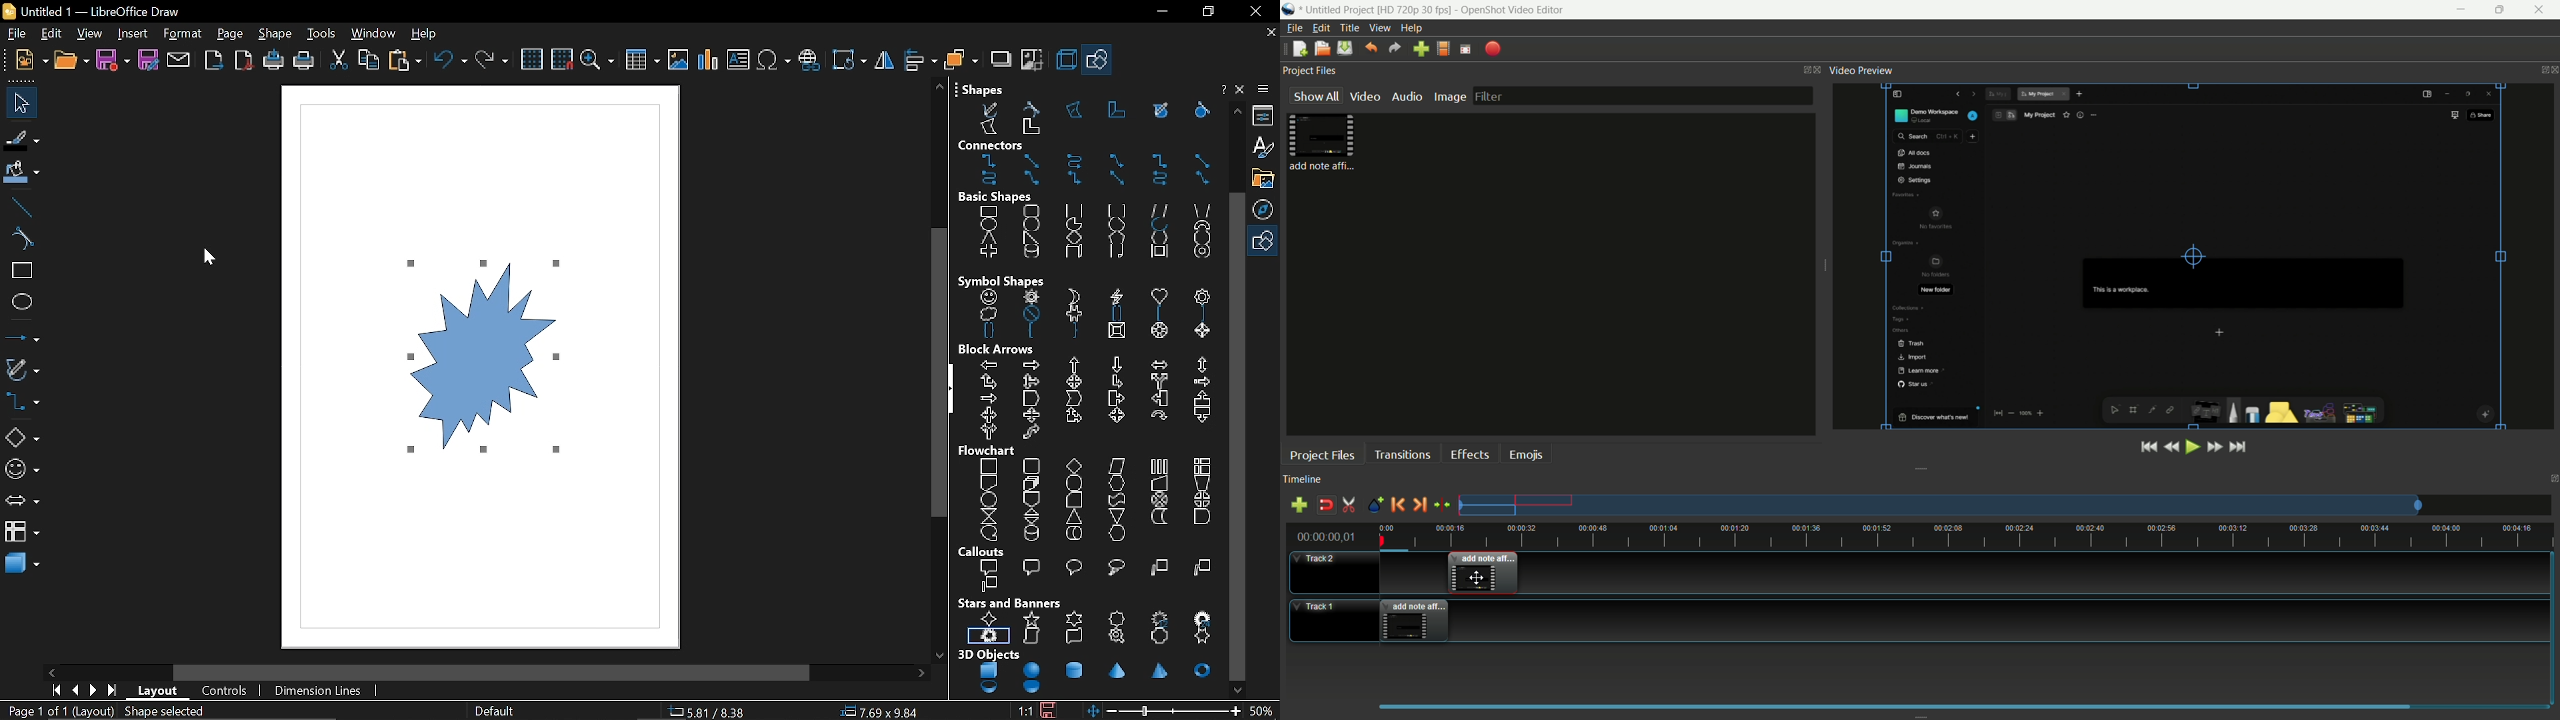 Image resolution: width=2576 pixels, height=728 pixels. I want to click on Close, so click(1221, 89).